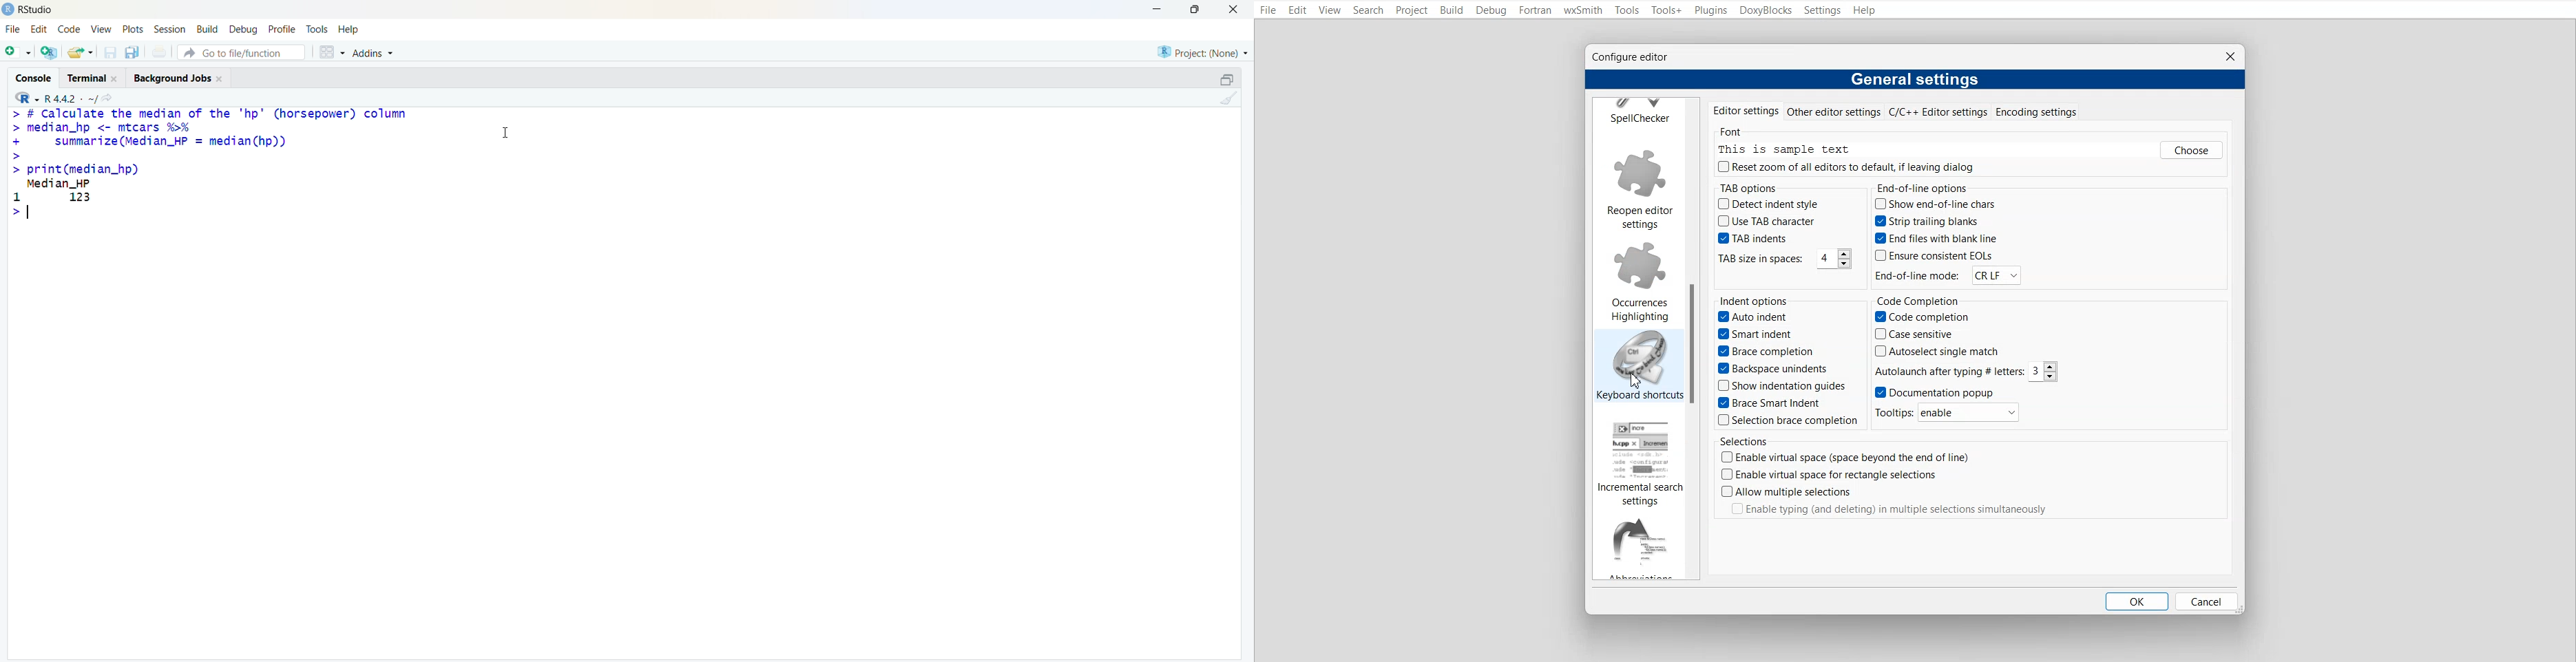 The width and height of the screenshot is (2576, 672). Describe the element at coordinates (1228, 79) in the screenshot. I see `open in separate window ` at that location.